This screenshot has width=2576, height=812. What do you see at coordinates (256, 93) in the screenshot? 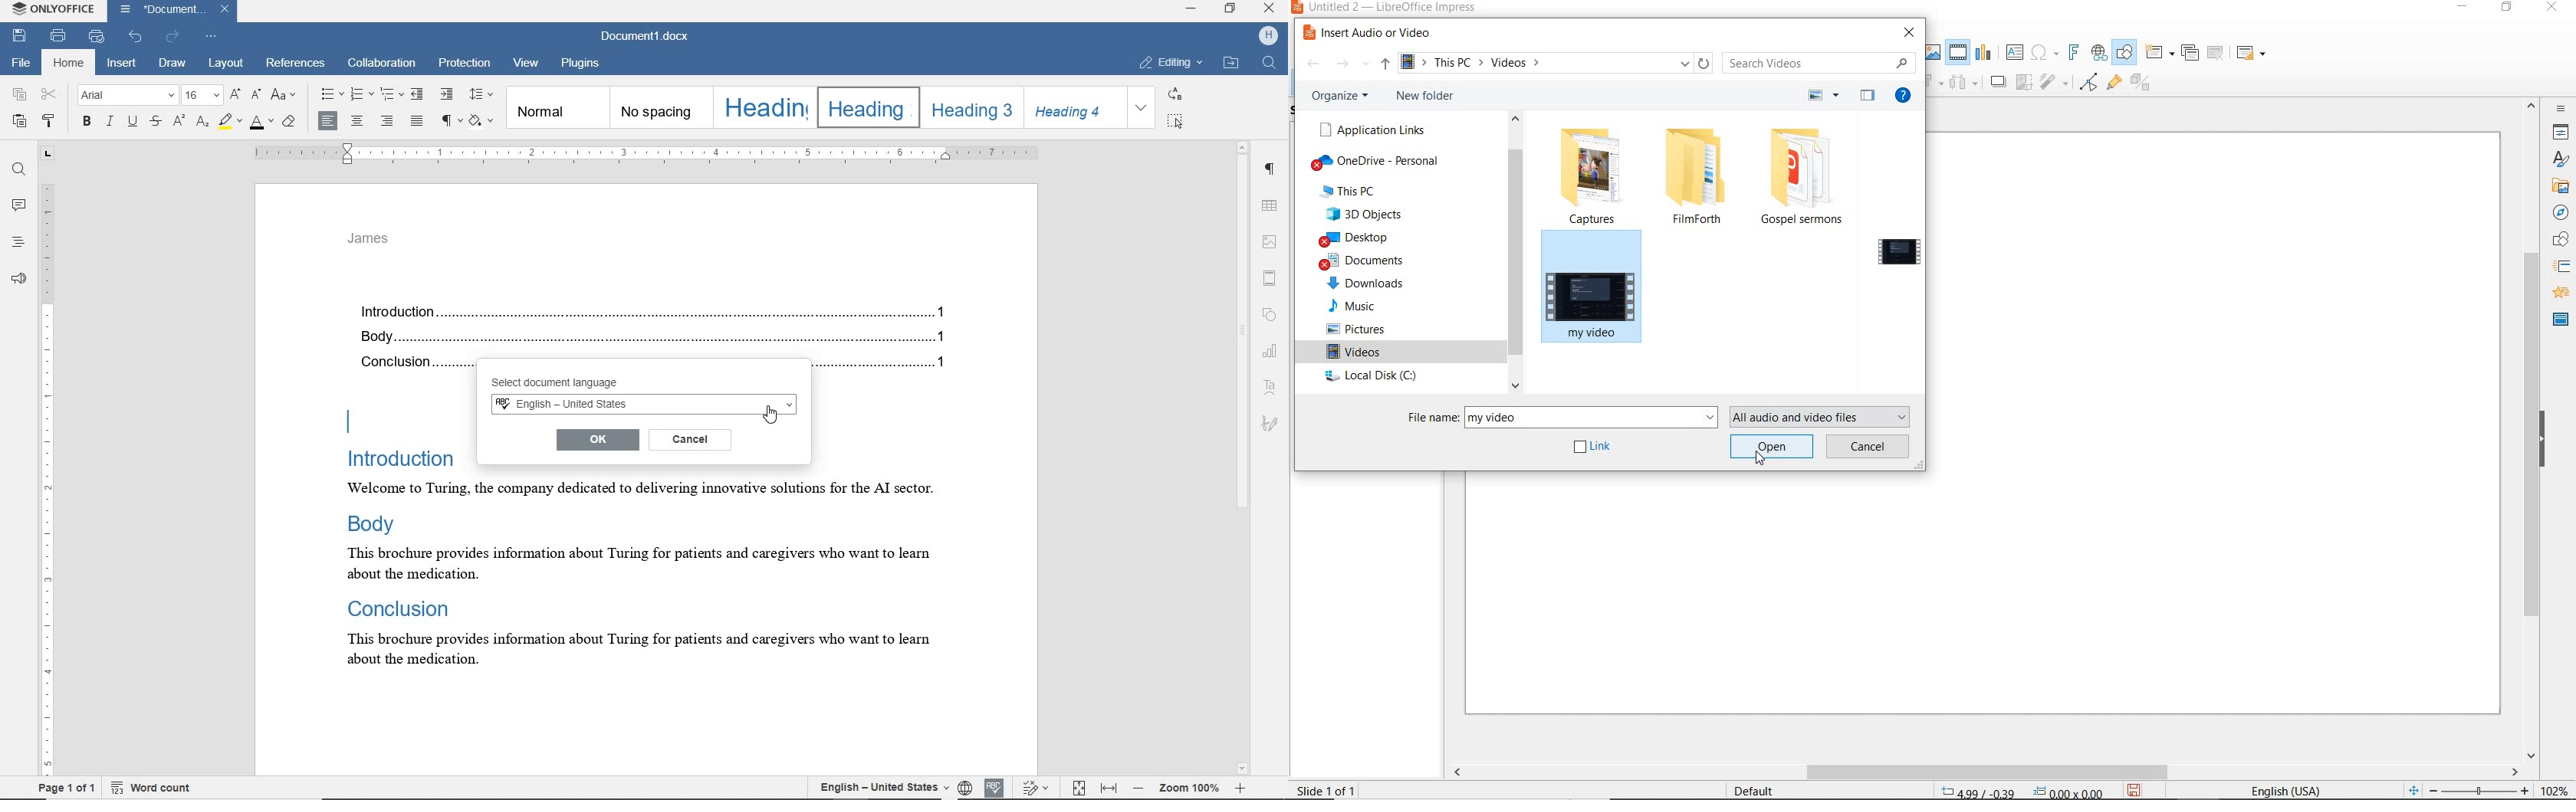
I see `decrement font size` at bounding box center [256, 93].